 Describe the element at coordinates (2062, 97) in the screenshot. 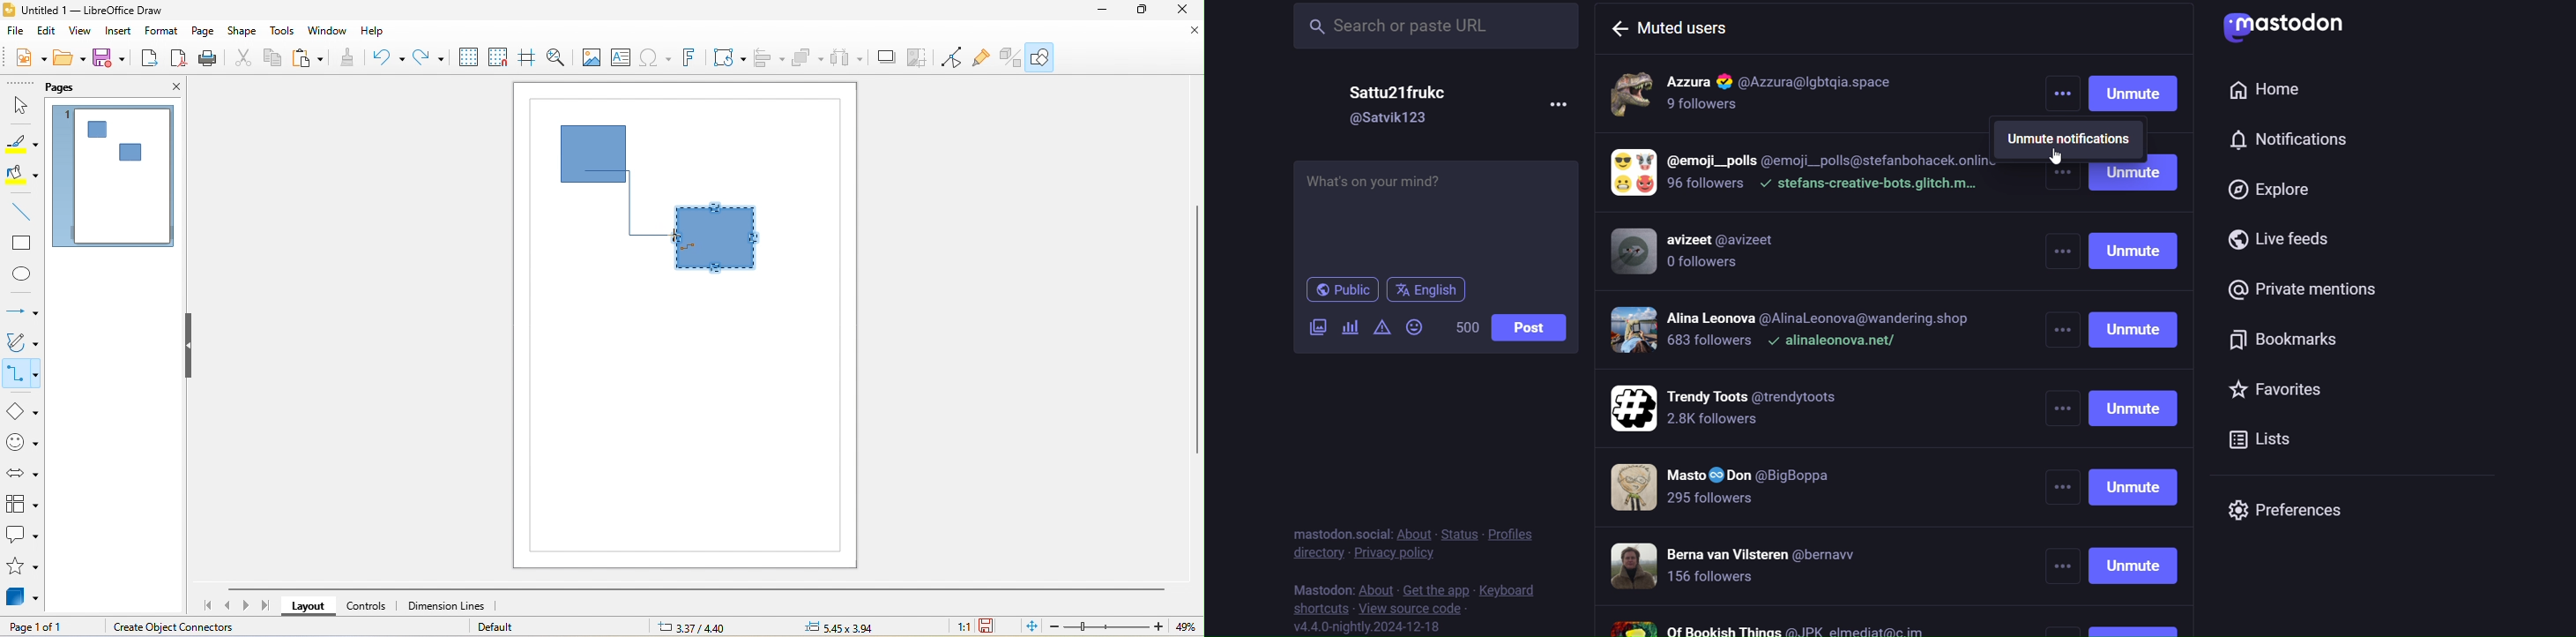

I see `more` at that location.